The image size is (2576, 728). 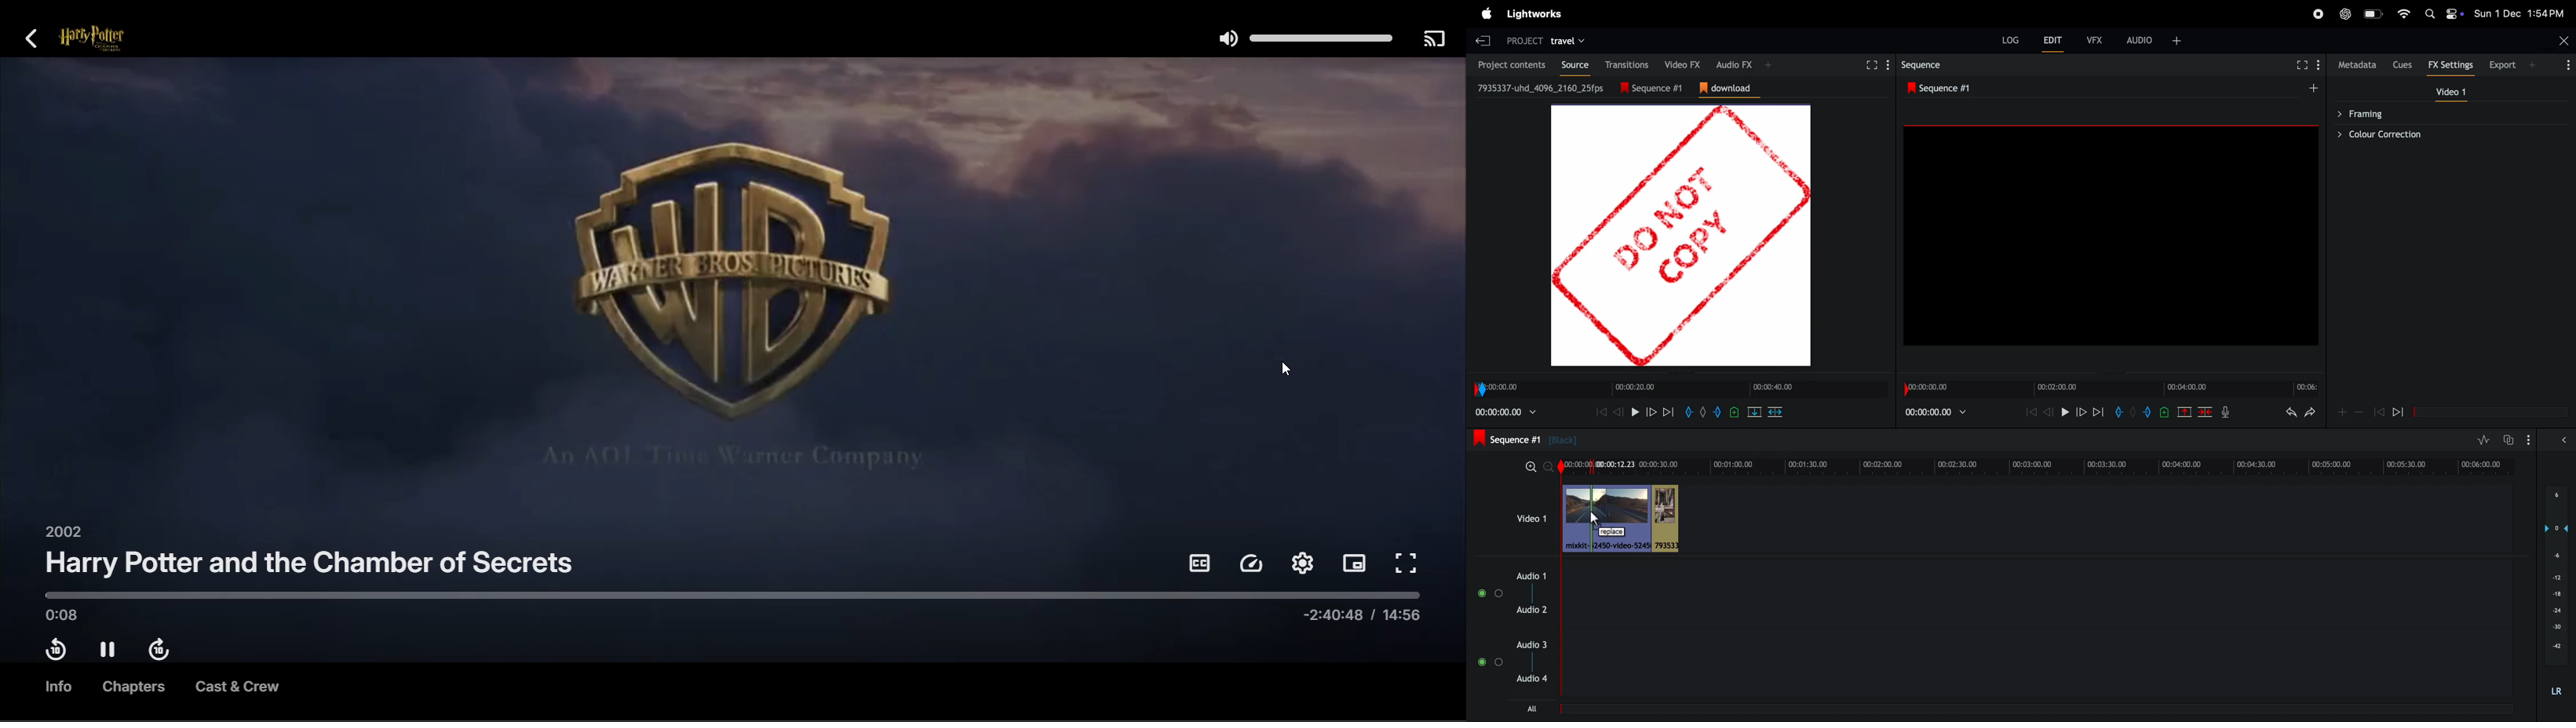 What do you see at coordinates (2010, 40) in the screenshot?
I see `log` at bounding box center [2010, 40].